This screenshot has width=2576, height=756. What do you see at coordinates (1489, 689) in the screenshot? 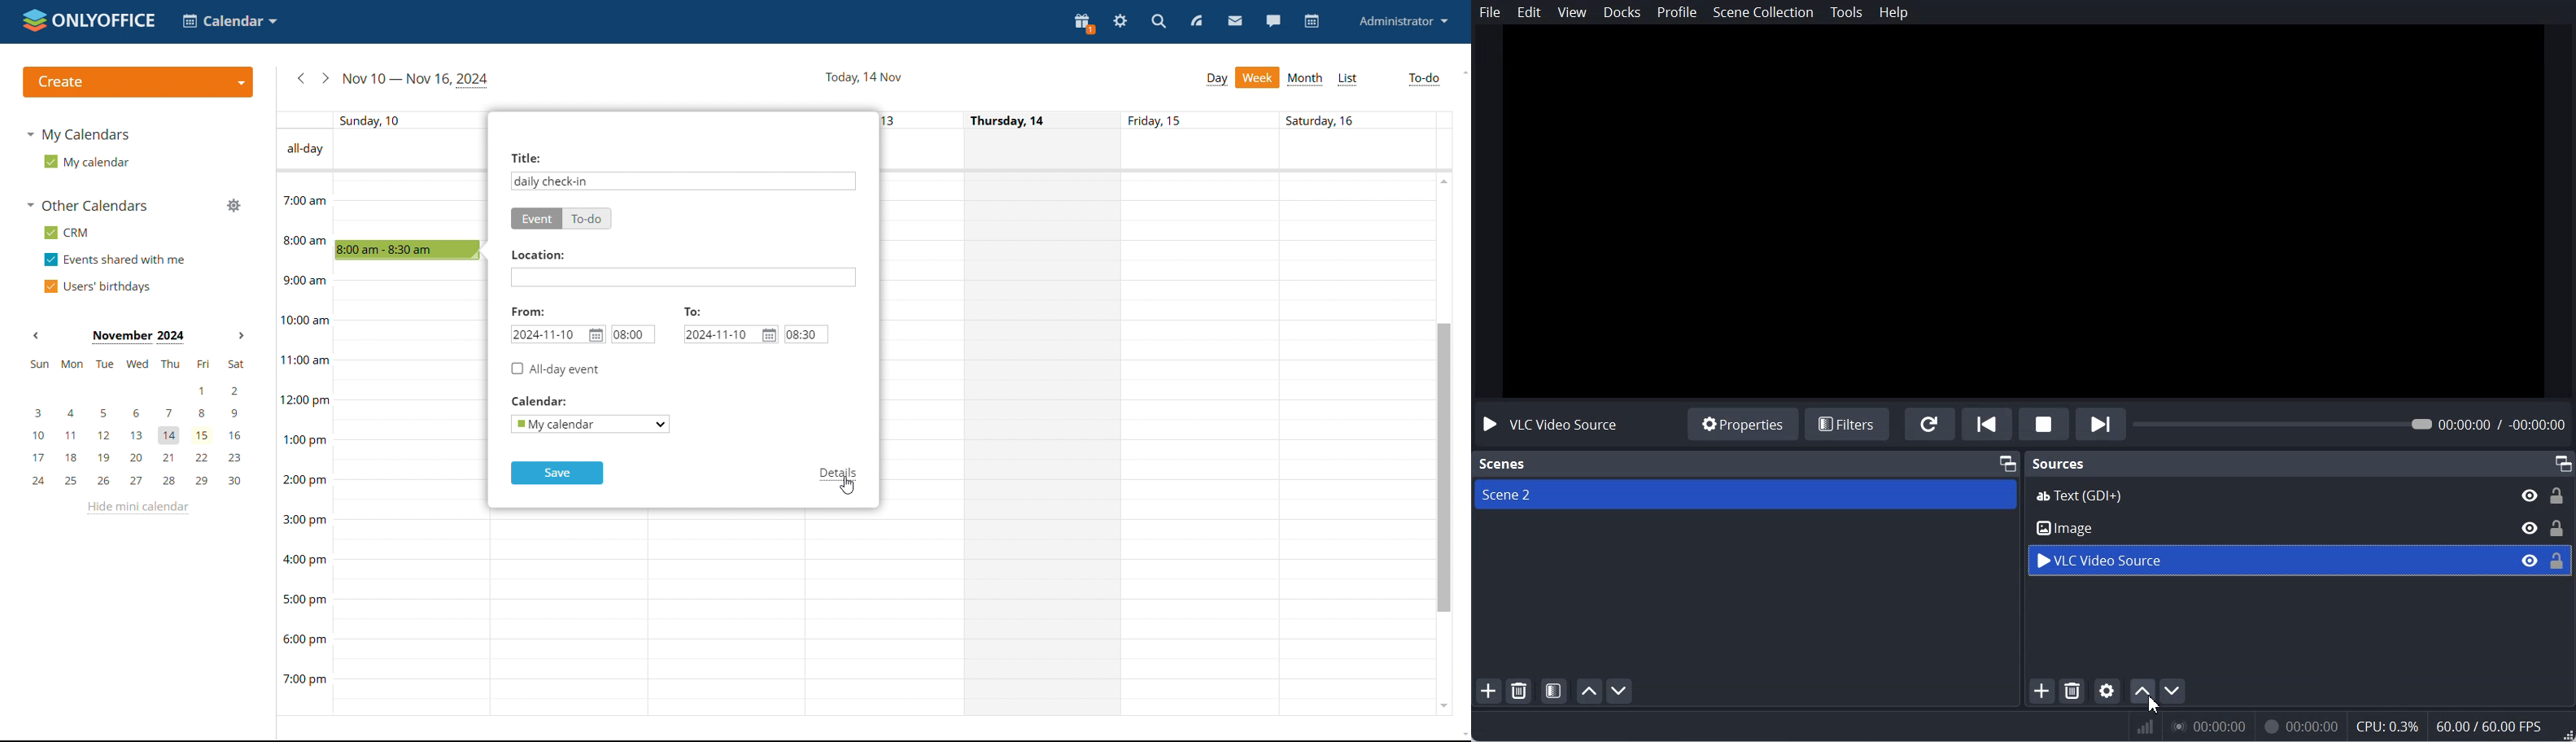
I see `Add Scene` at bounding box center [1489, 689].